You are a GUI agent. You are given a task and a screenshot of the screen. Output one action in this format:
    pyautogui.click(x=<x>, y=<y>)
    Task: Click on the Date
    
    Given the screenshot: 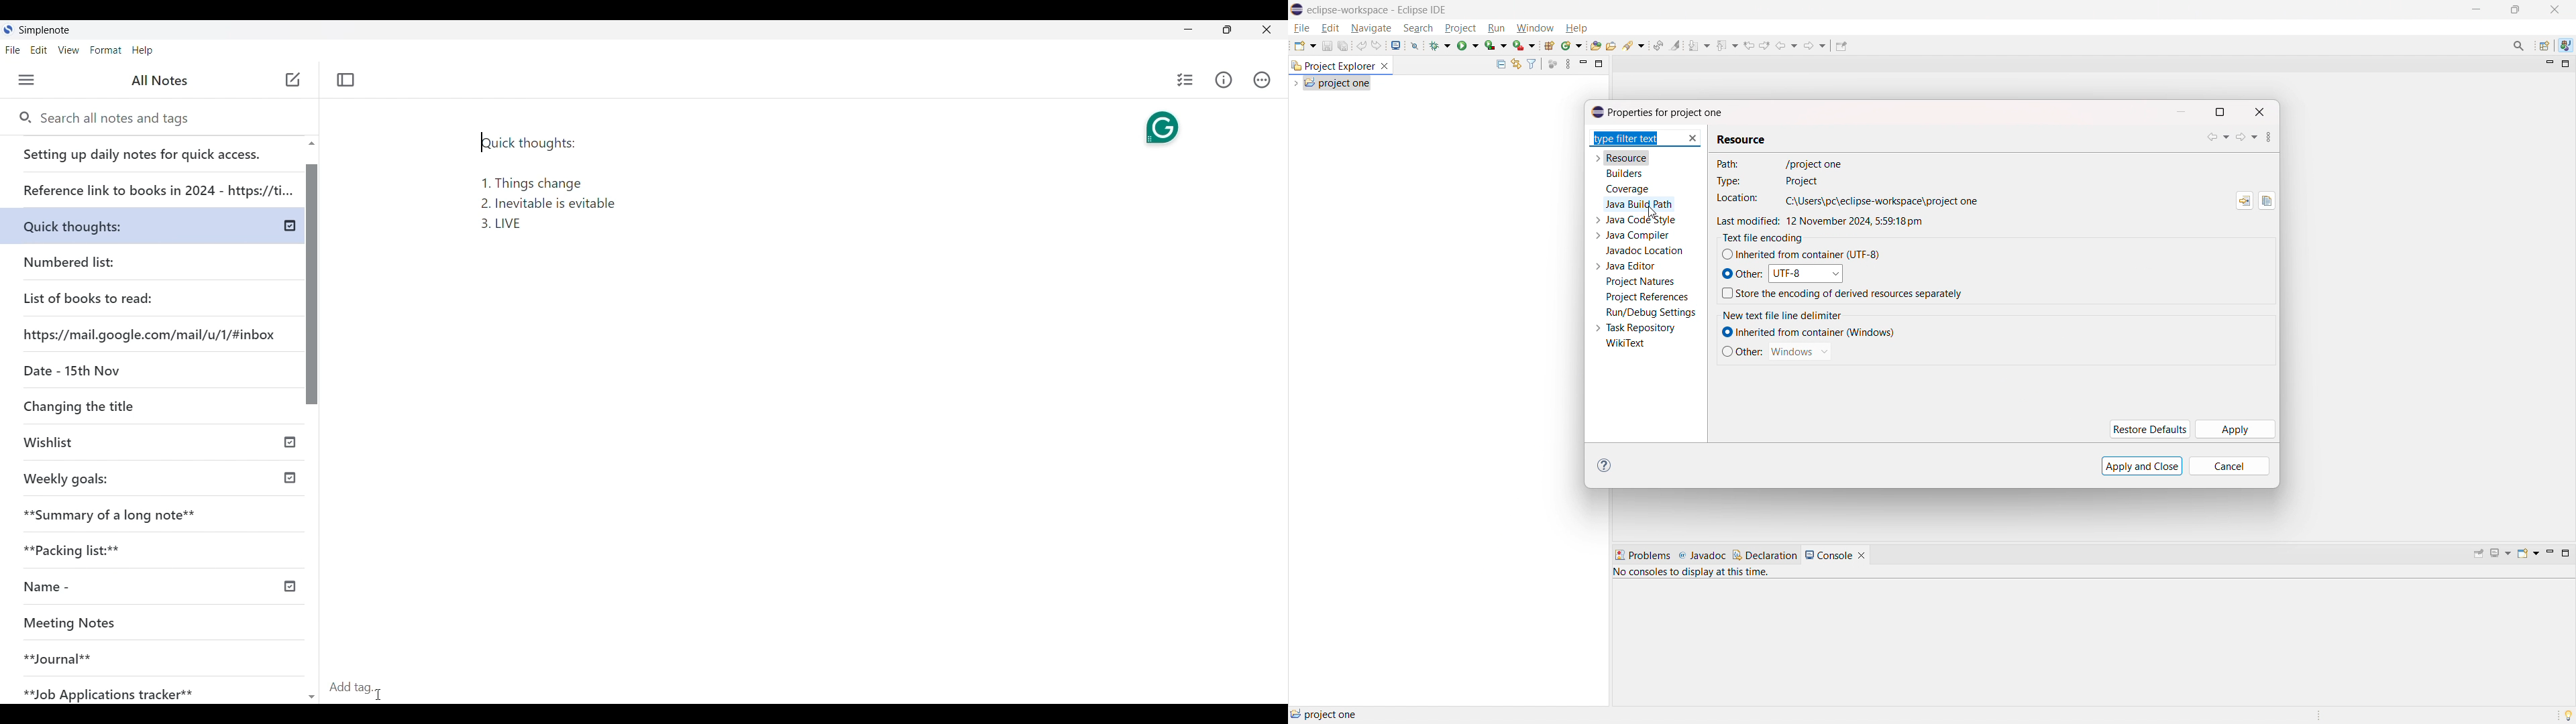 What is the action you would take?
    pyautogui.click(x=69, y=369)
    